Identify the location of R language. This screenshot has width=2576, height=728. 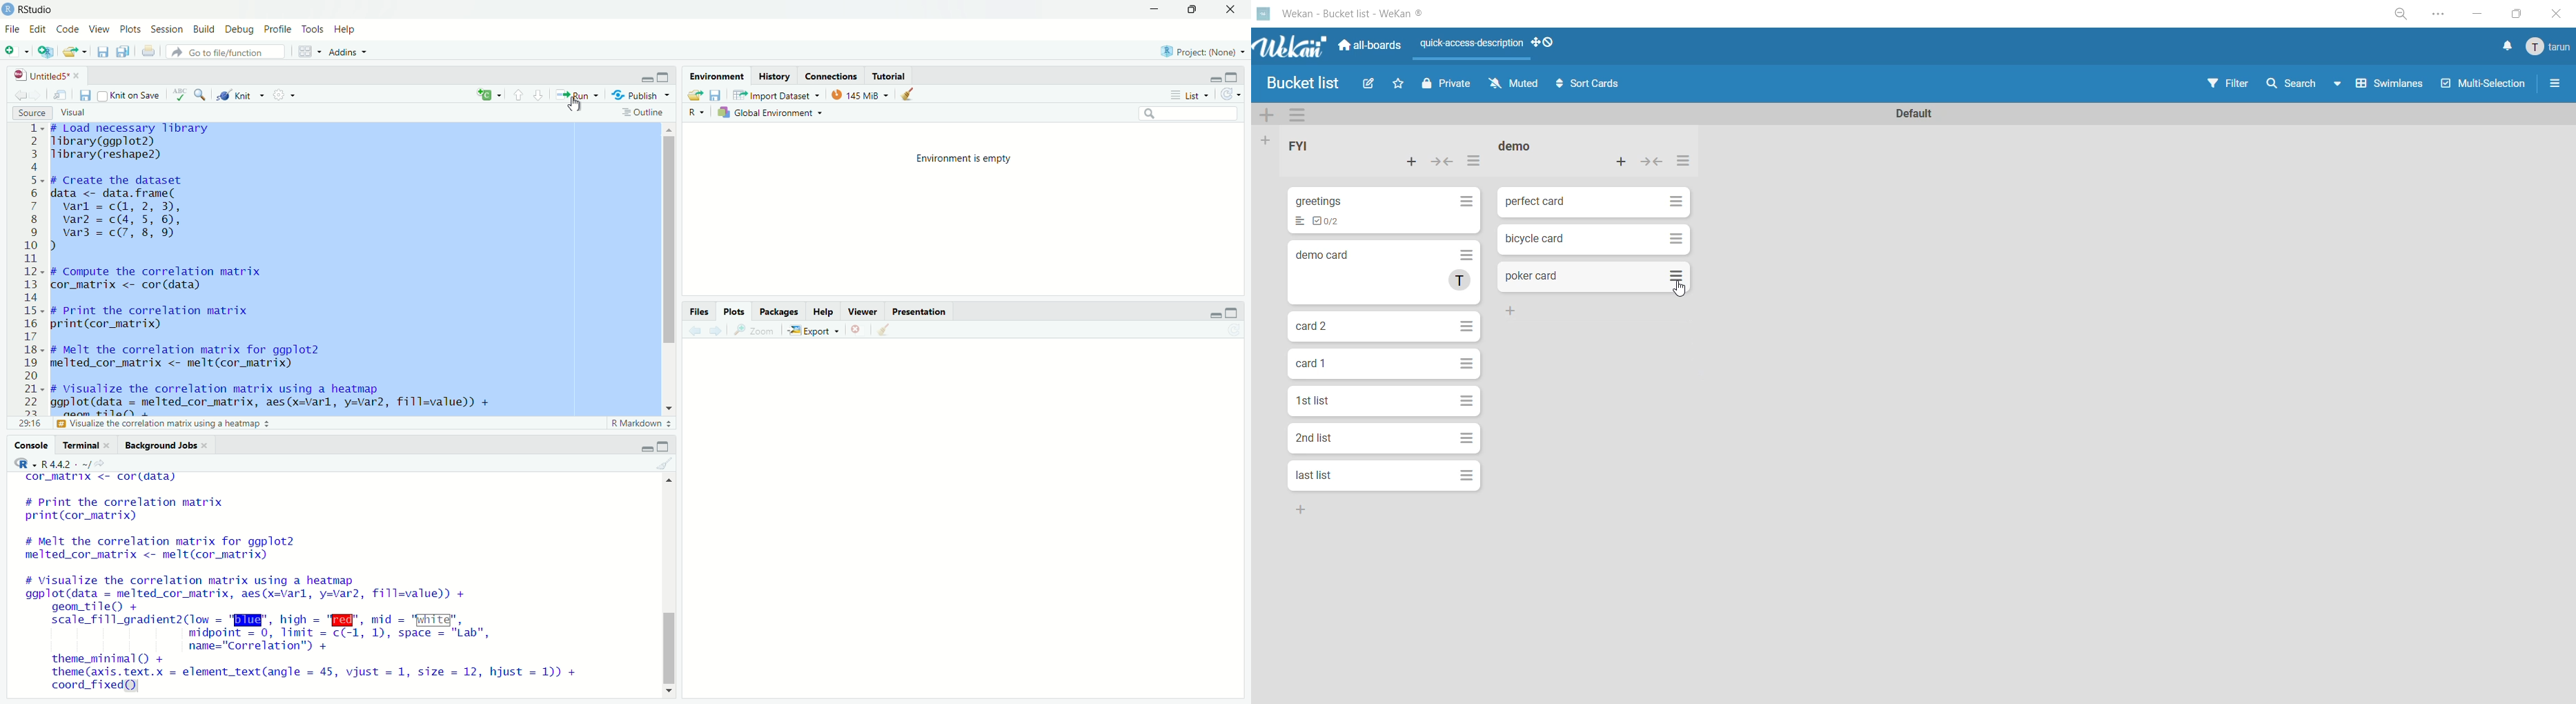
(697, 113).